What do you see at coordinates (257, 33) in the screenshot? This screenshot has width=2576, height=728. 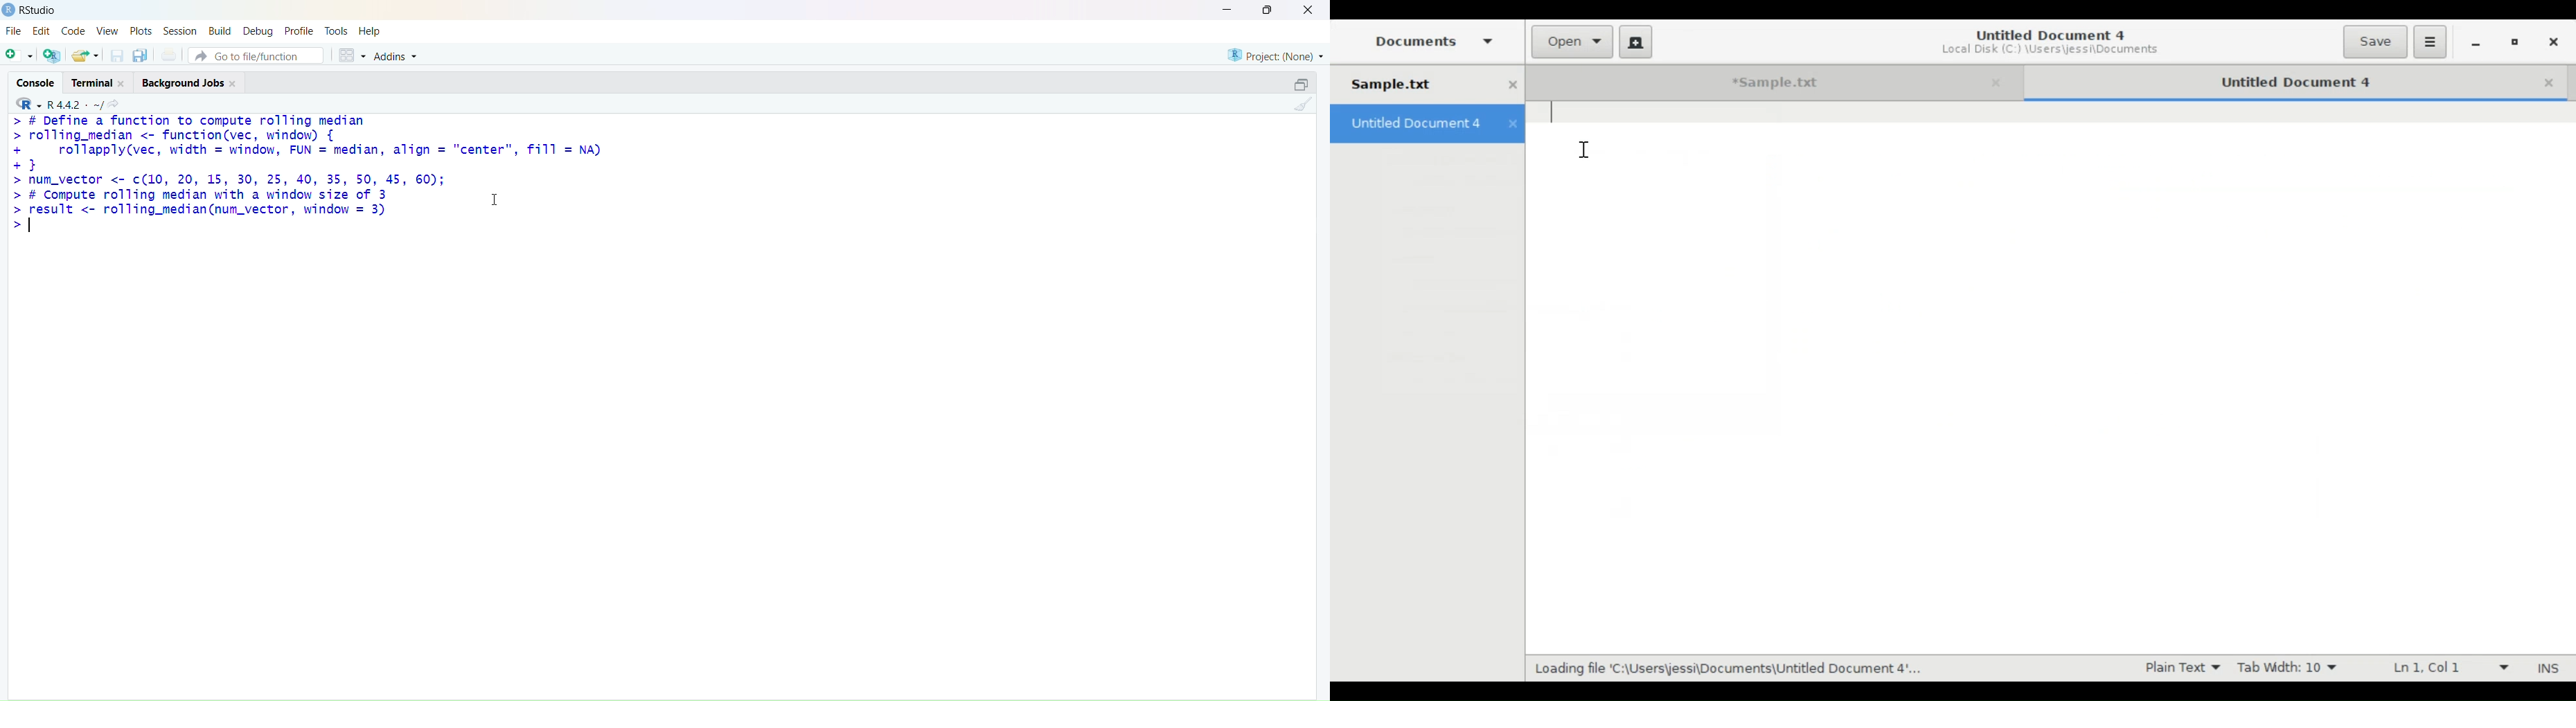 I see `debug` at bounding box center [257, 33].